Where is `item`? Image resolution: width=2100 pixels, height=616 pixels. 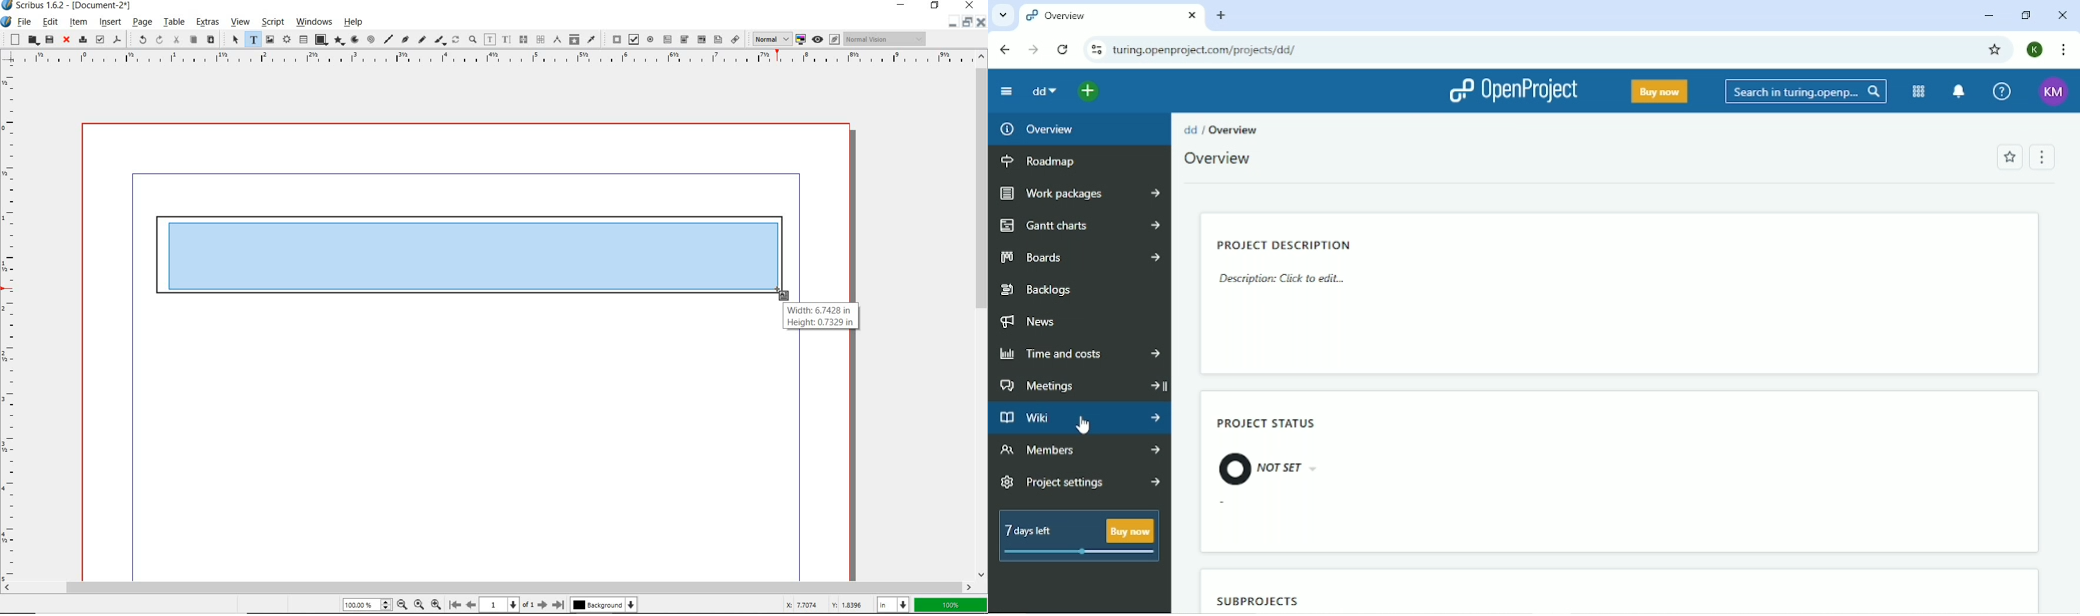
item is located at coordinates (79, 22).